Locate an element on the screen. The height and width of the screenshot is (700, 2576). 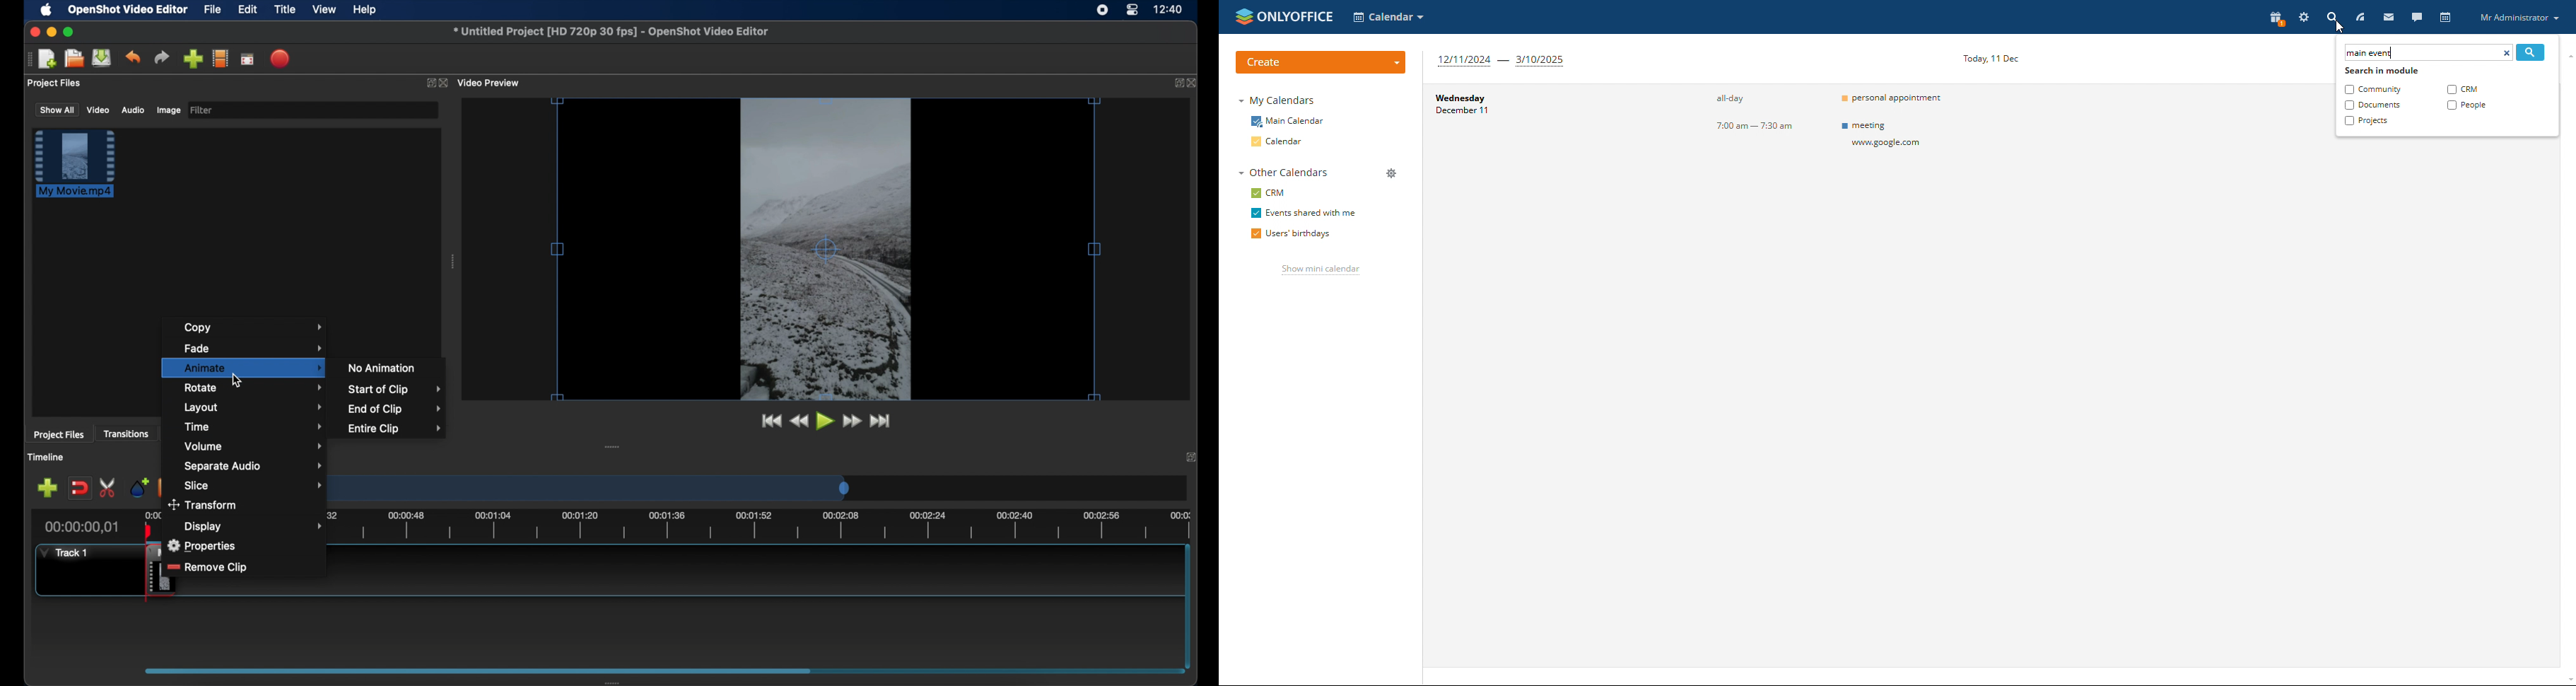
start of clip menu is located at coordinates (395, 388).